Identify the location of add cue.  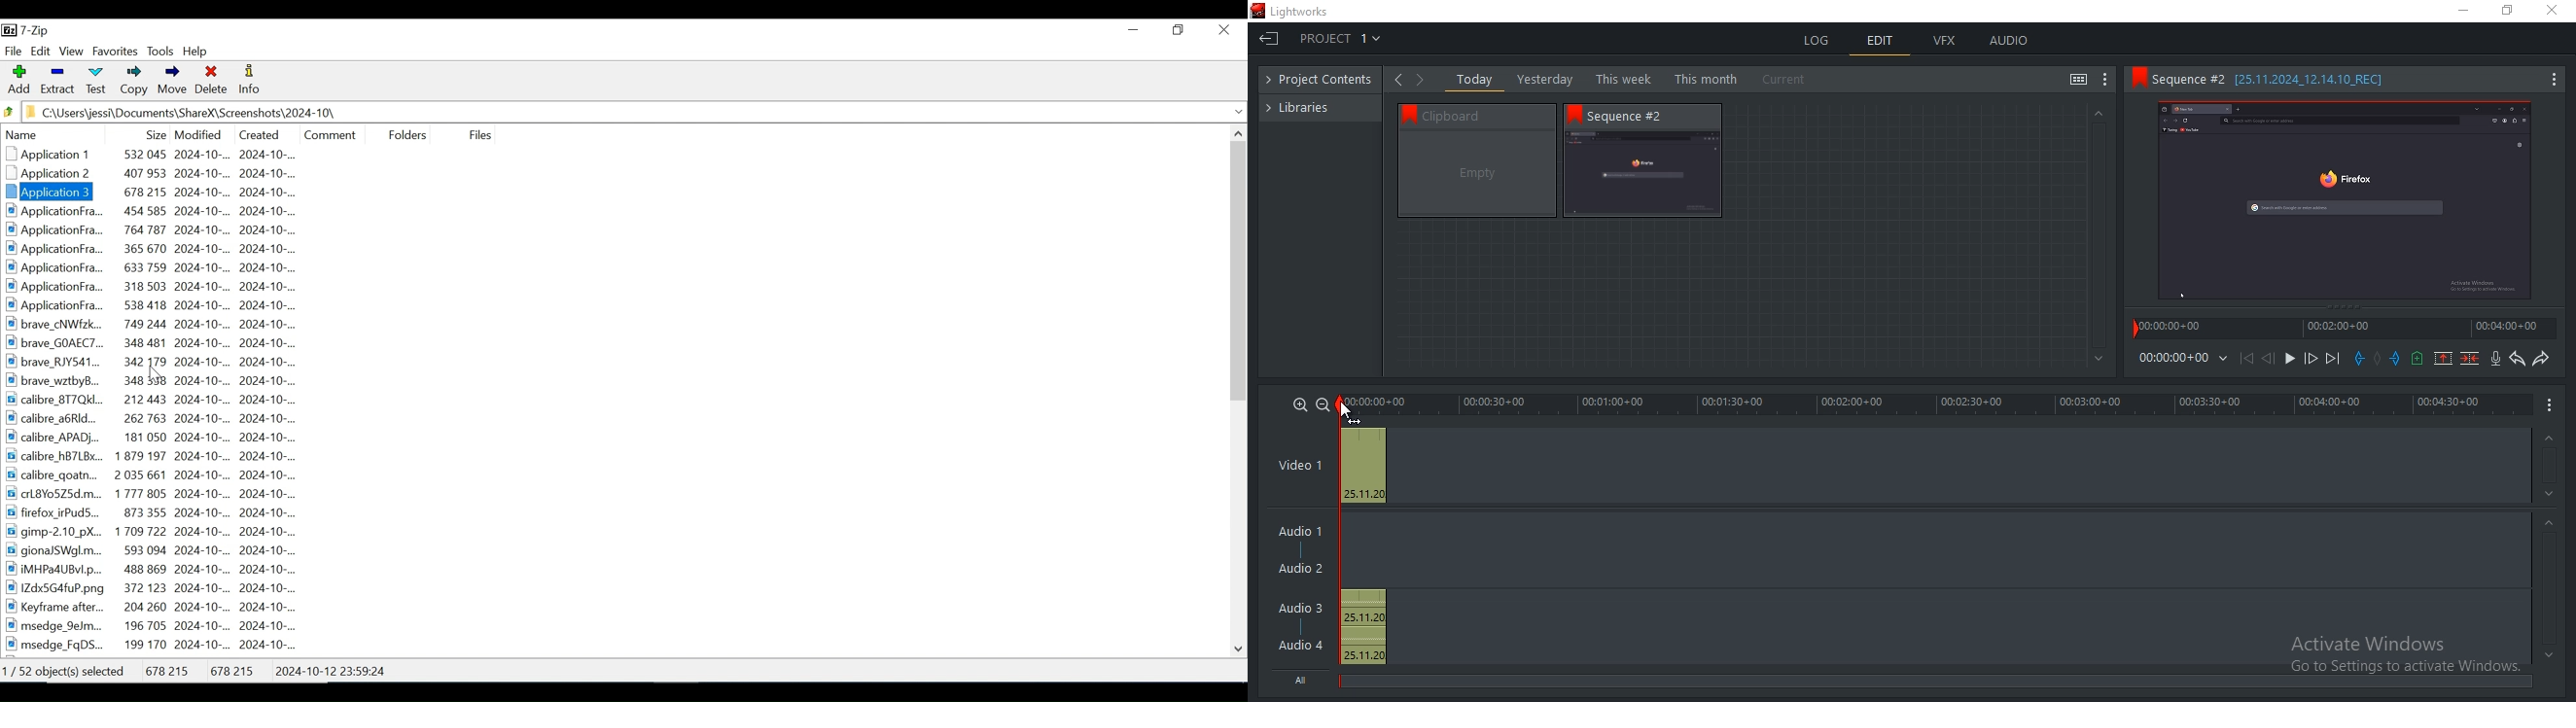
(2417, 359).